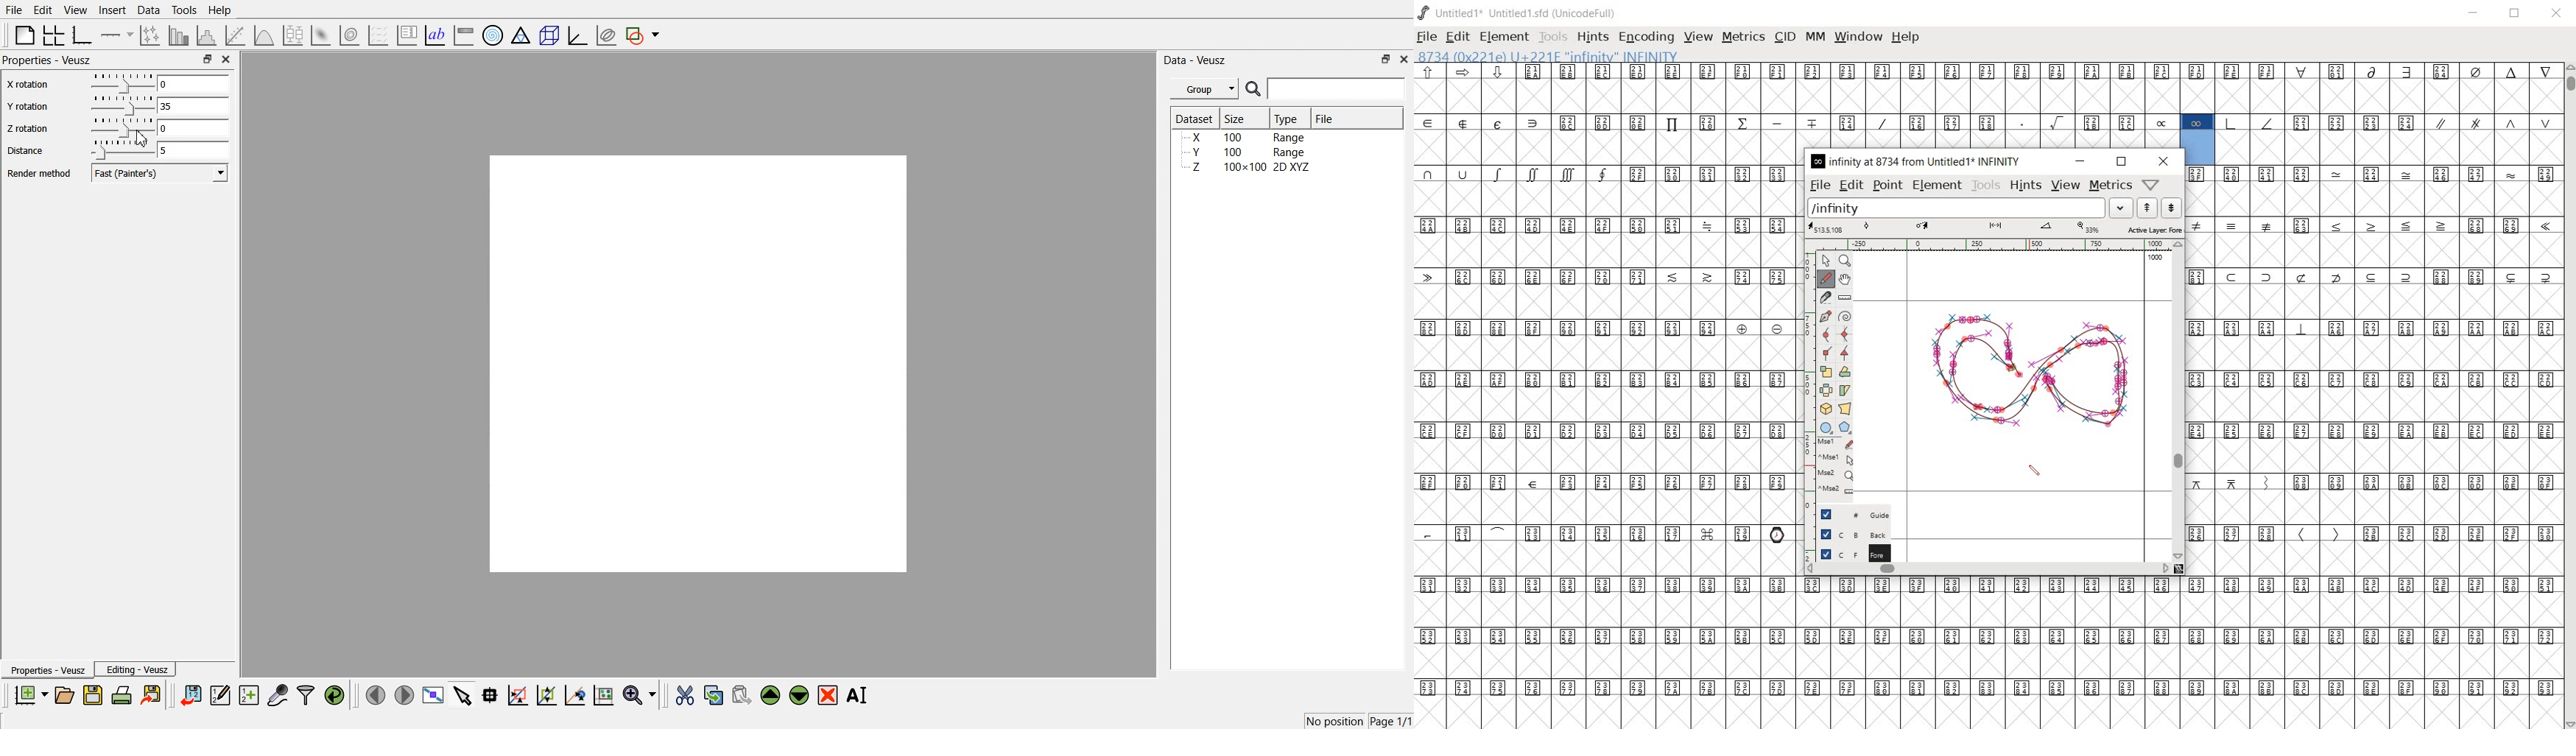 The height and width of the screenshot is (756, 2576). I want to click on Plot bar chart, so click(178, 35).